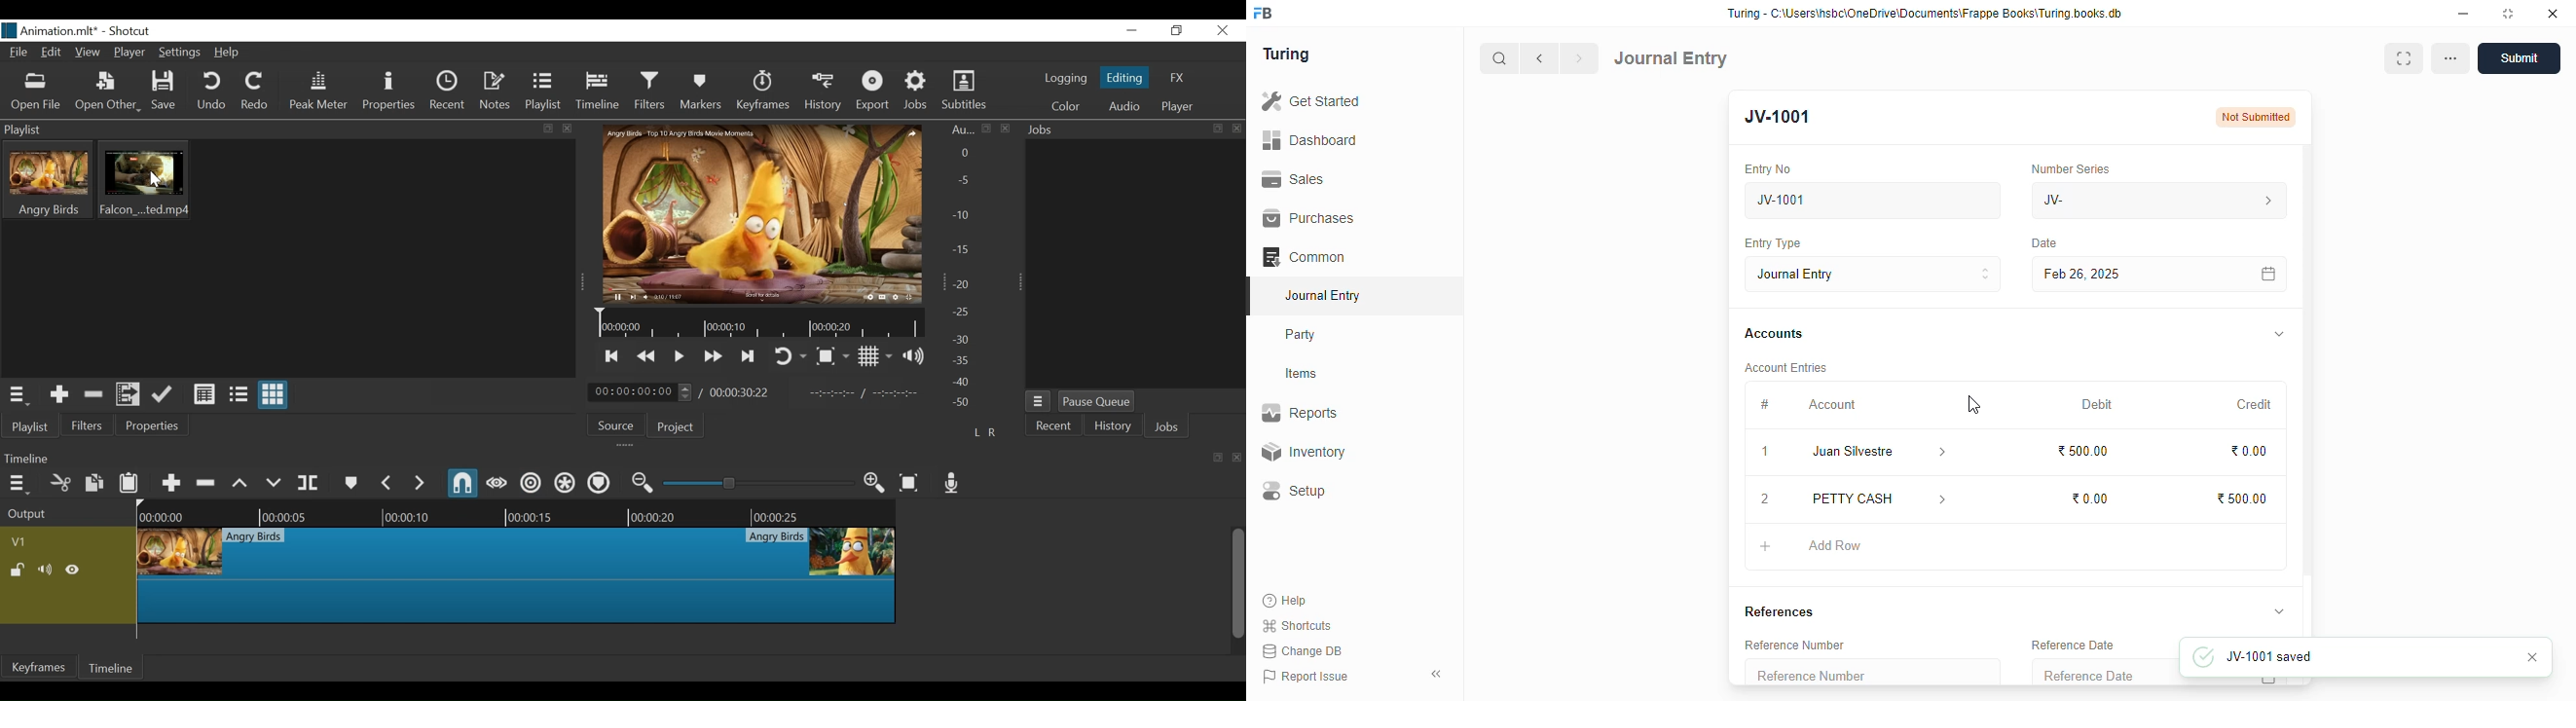  Describe the element at coordinates (164, 395) in the screenshot. I see `Update` at that location.